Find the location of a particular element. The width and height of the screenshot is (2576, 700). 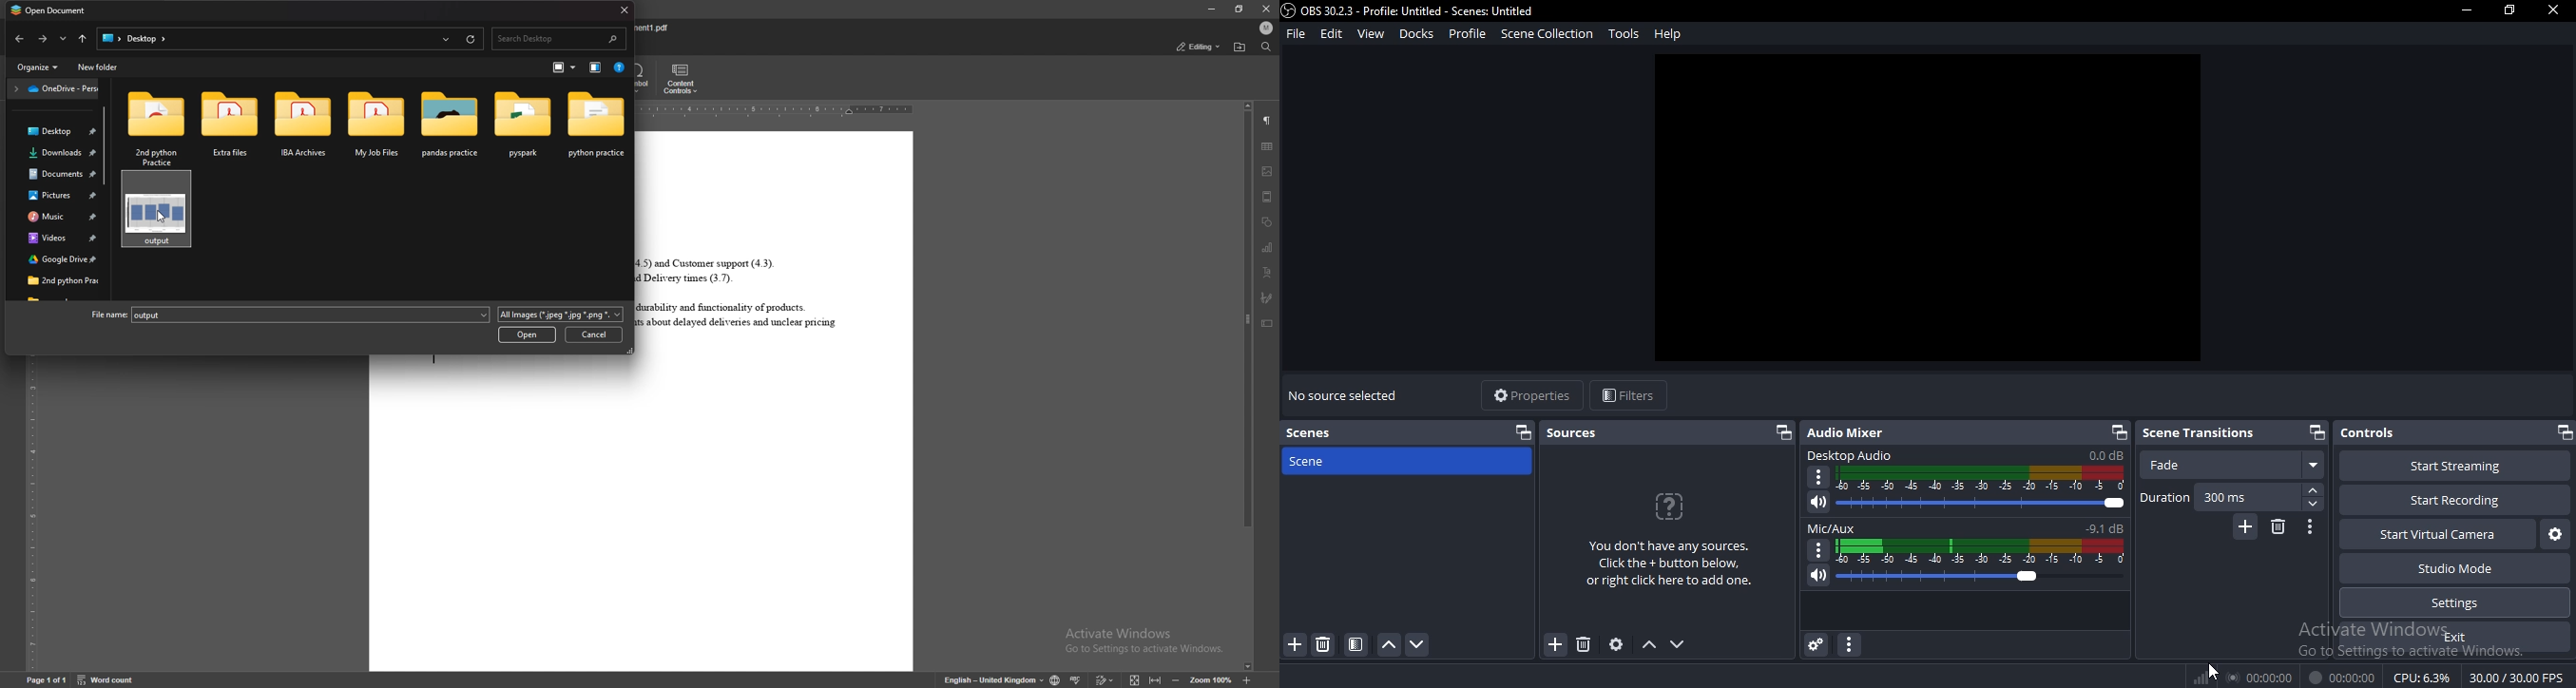

® 00:00:00 @ 00:00:00 CPU:2.0% 22.26/30.00 FPS is located at coordinates (2394, 678).